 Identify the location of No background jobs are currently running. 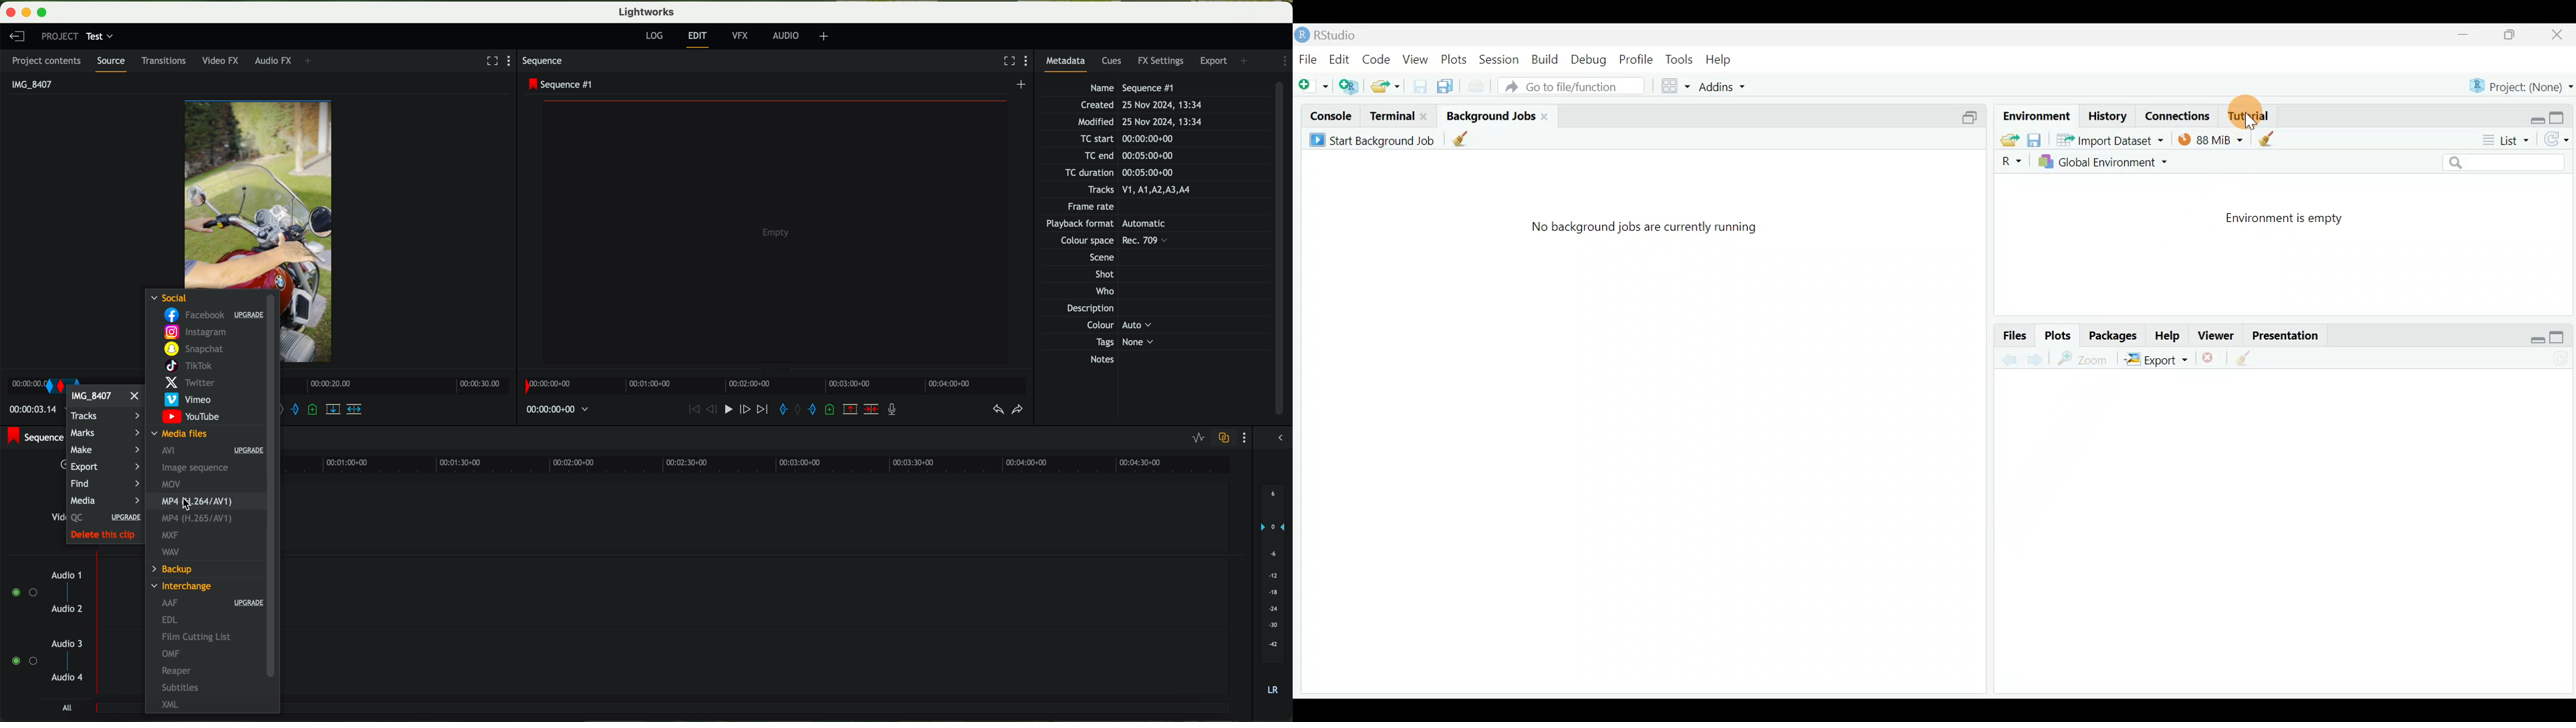
(1651, 231).